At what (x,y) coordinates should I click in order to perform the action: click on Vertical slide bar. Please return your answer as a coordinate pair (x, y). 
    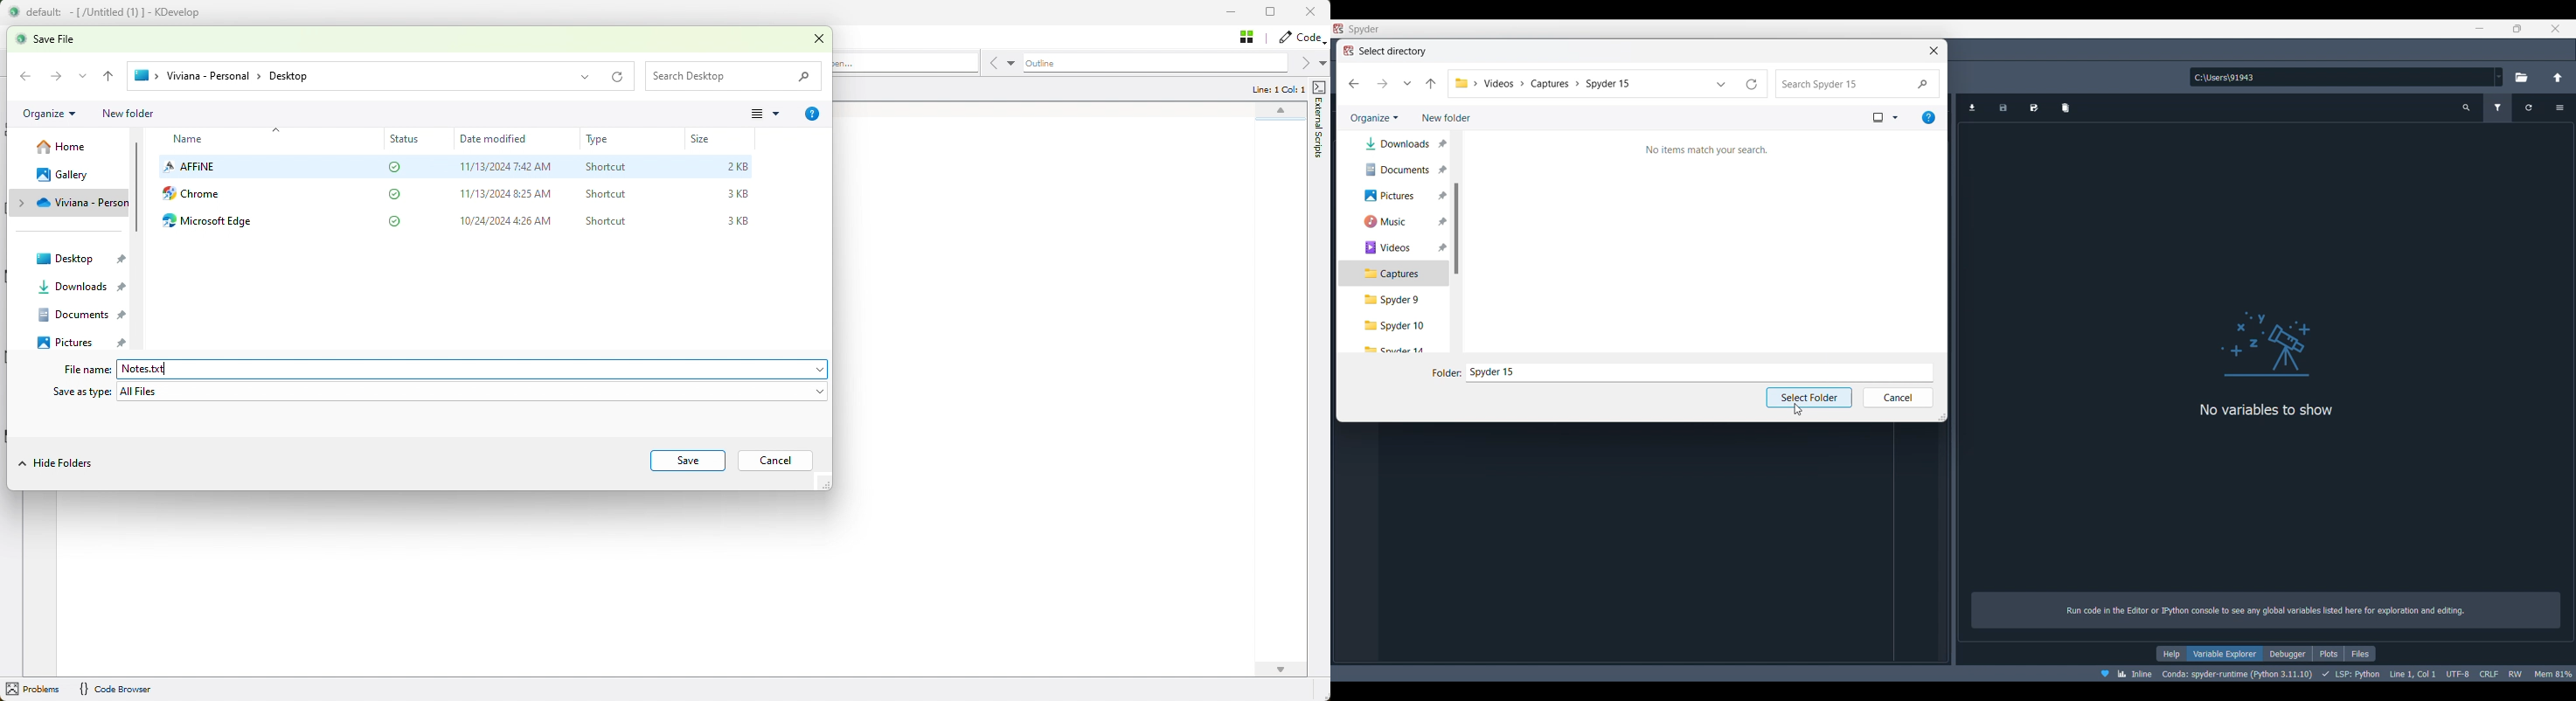
    Looking at the image, I should click on (1456, 228).